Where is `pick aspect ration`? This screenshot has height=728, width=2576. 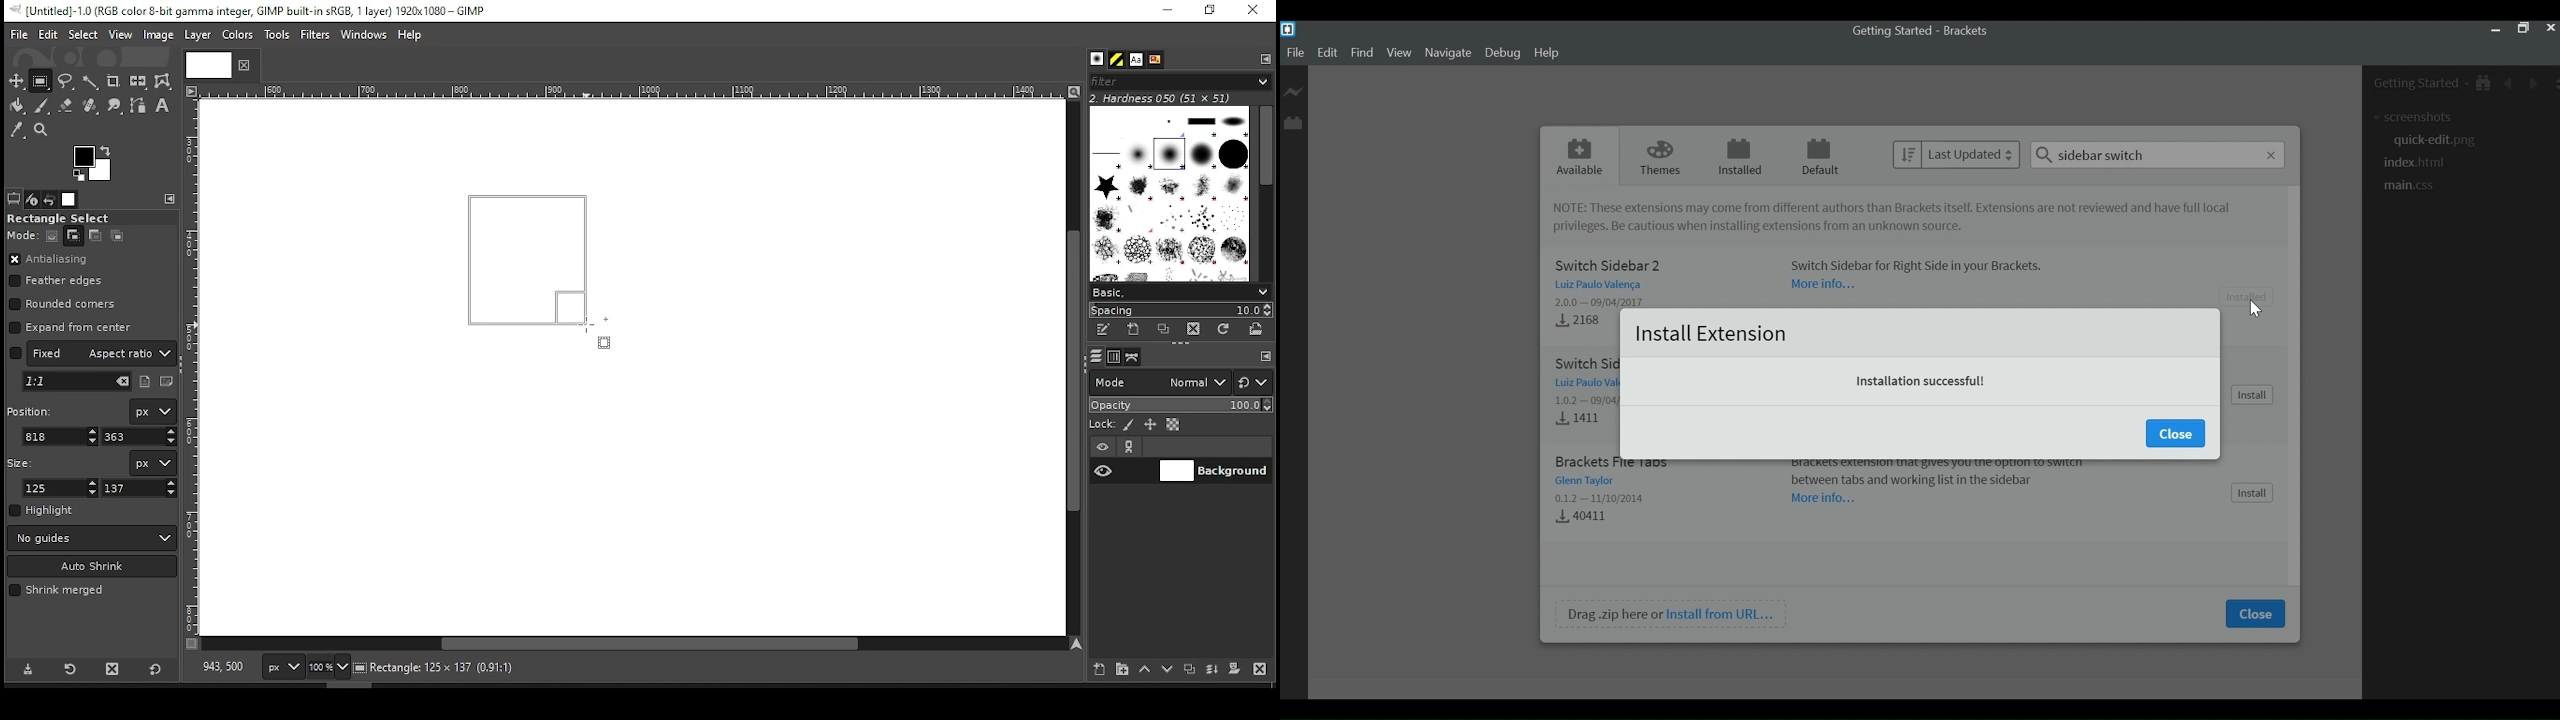 pick aspect ration is located at coordinates (77, 382).